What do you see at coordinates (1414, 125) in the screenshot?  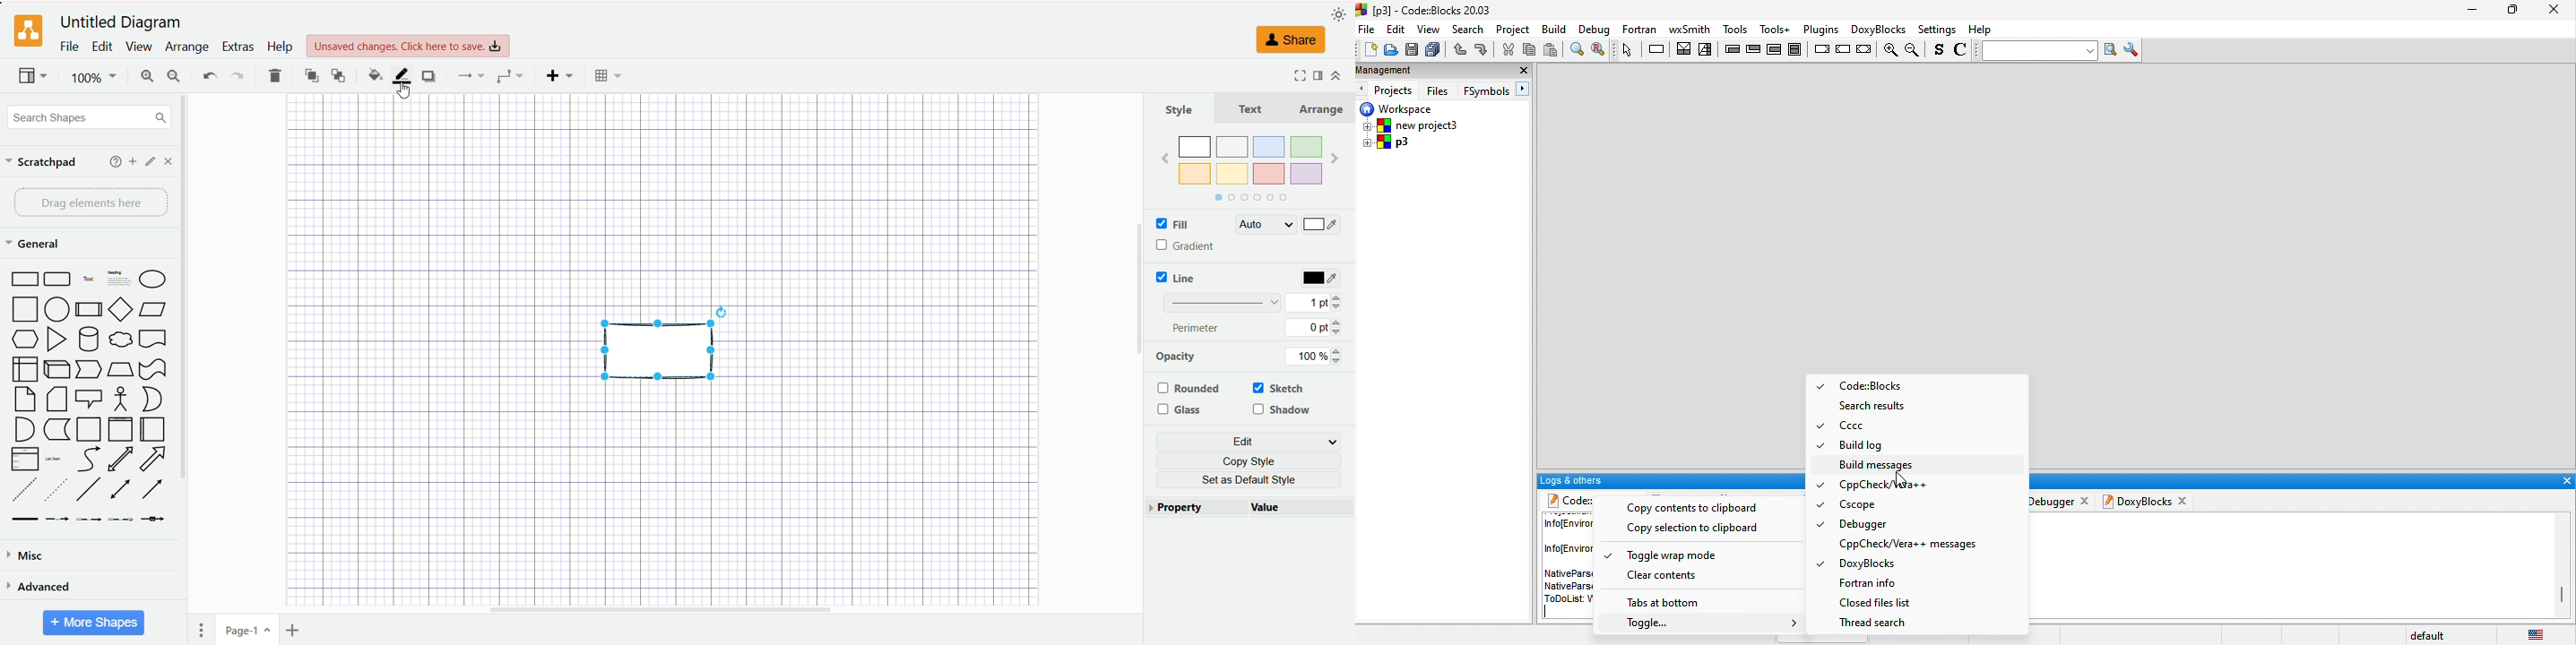 I see `new project` at bounding box center [1414, 125].